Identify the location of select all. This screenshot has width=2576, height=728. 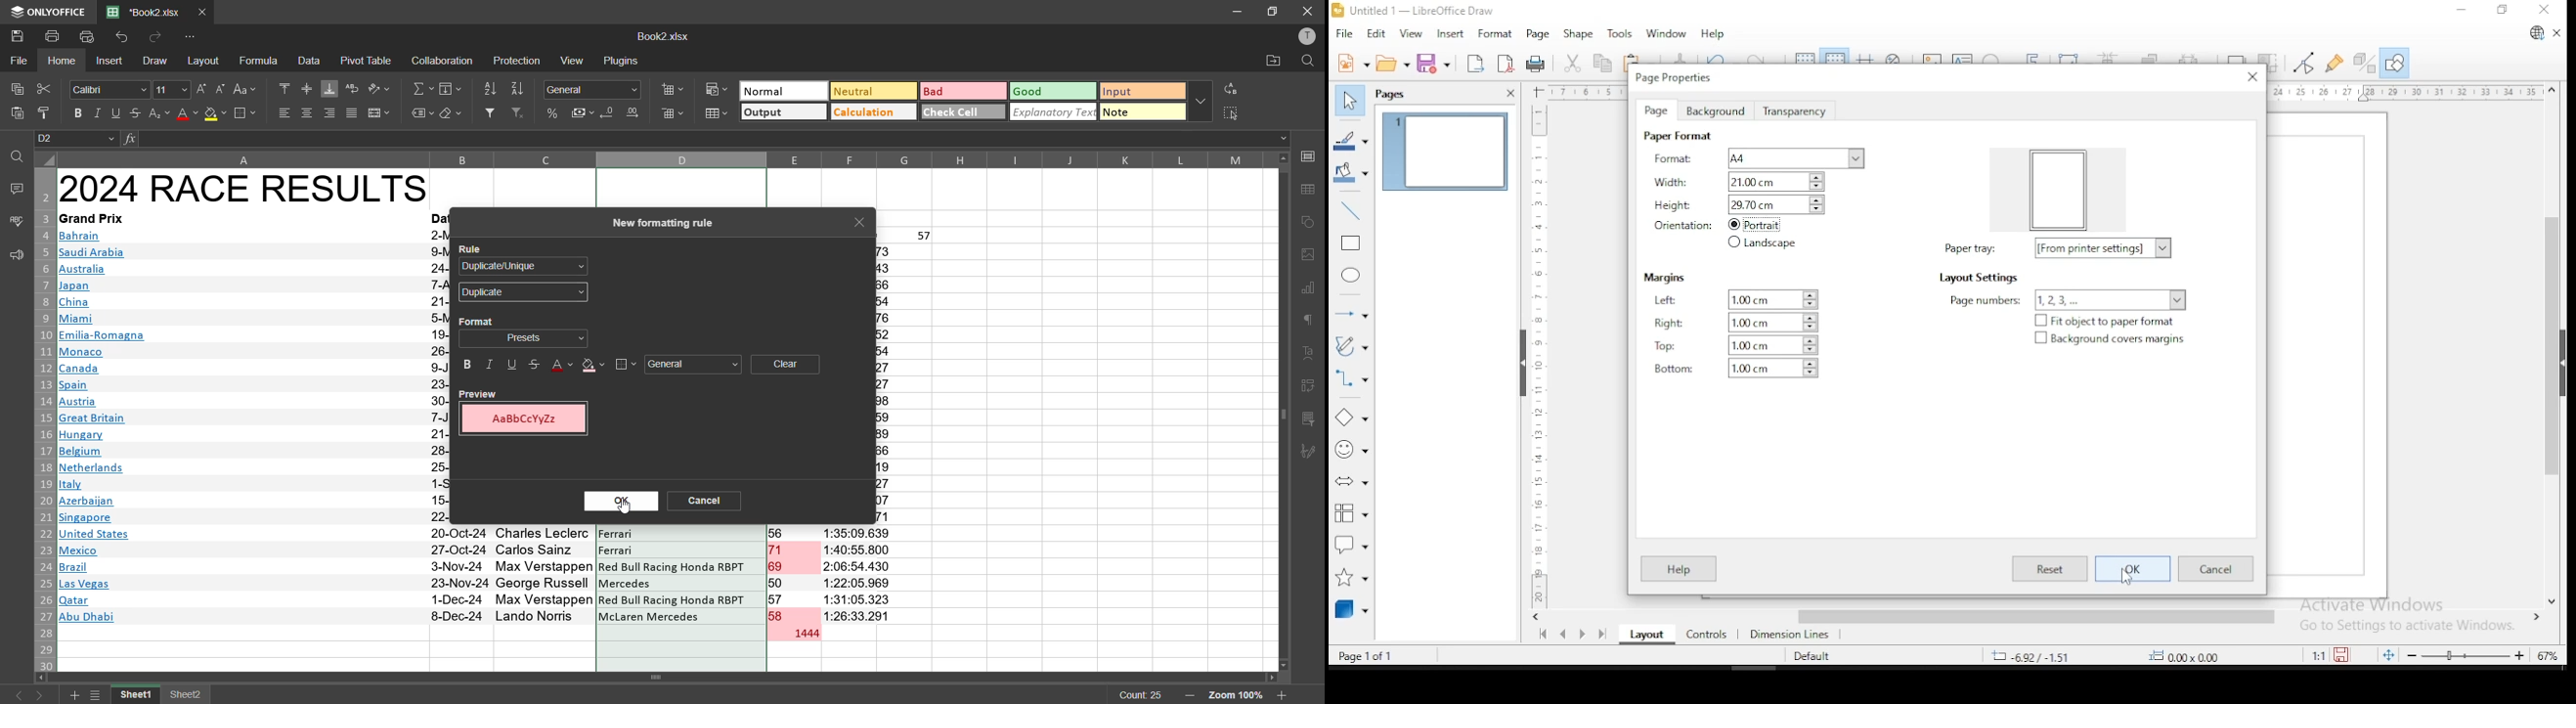
(1232, 113).